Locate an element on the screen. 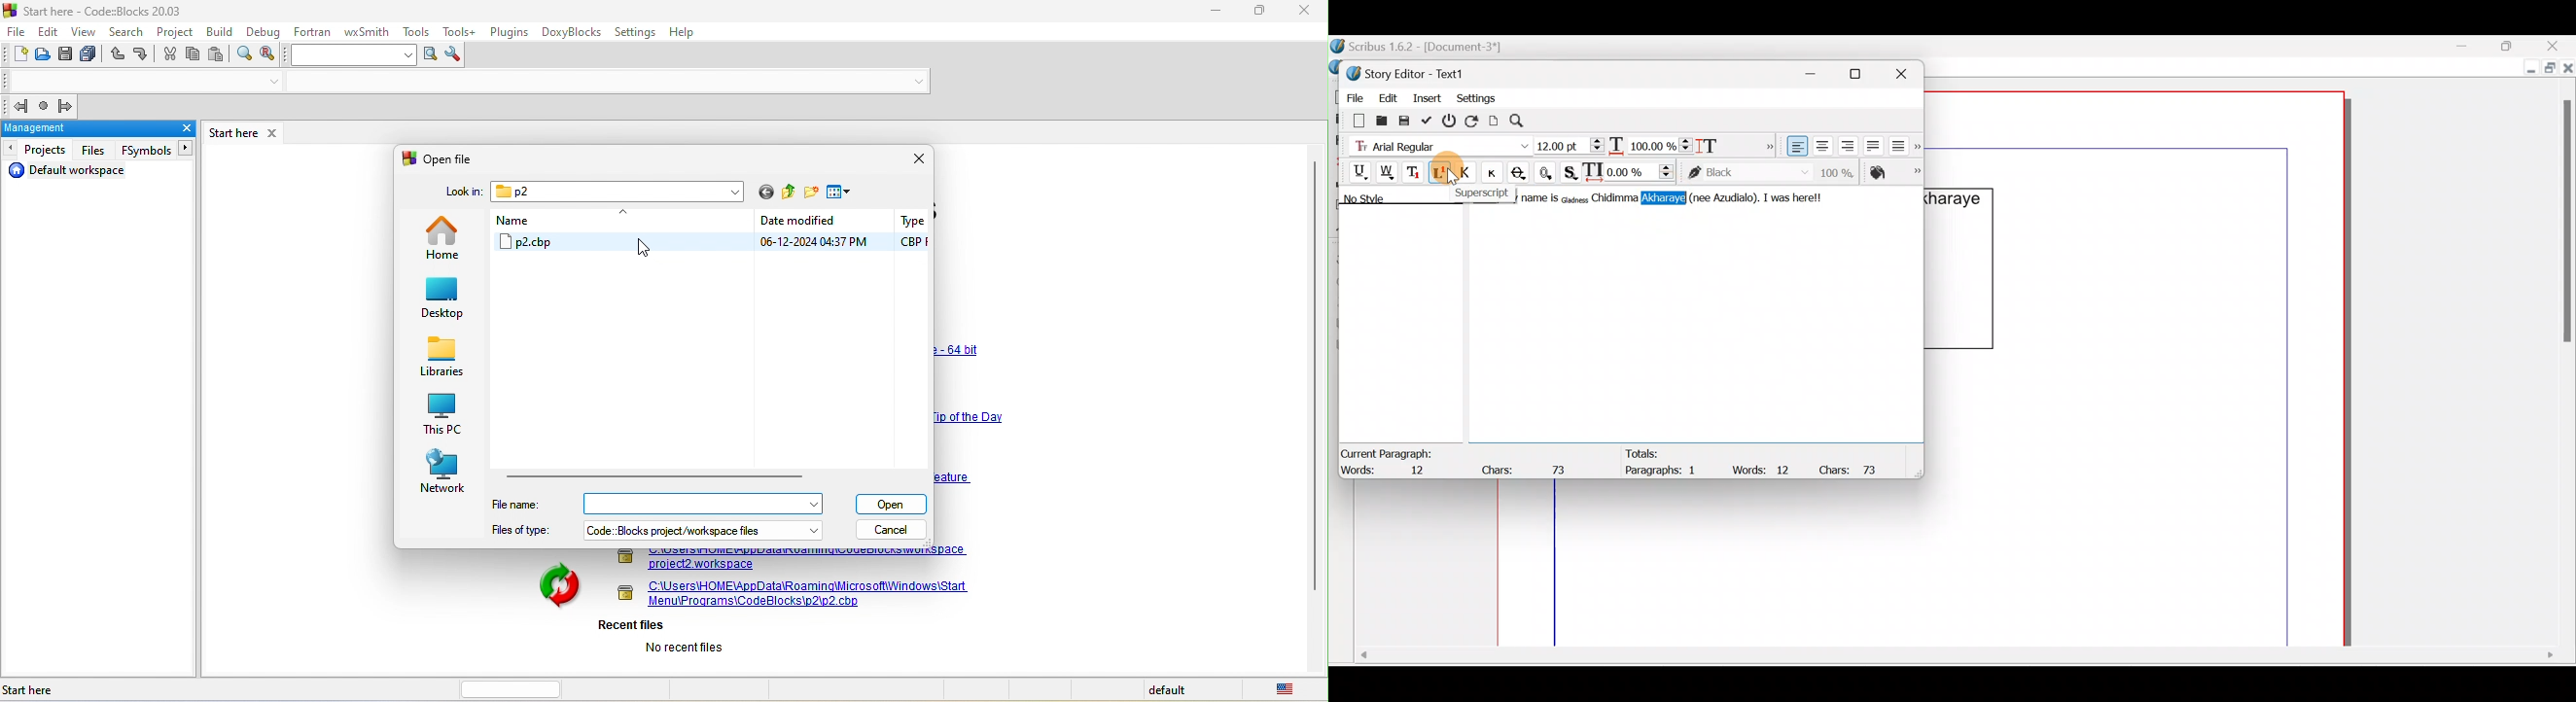 This screenshot has height=728, width=2576. close is located at coordinates (177, 129).